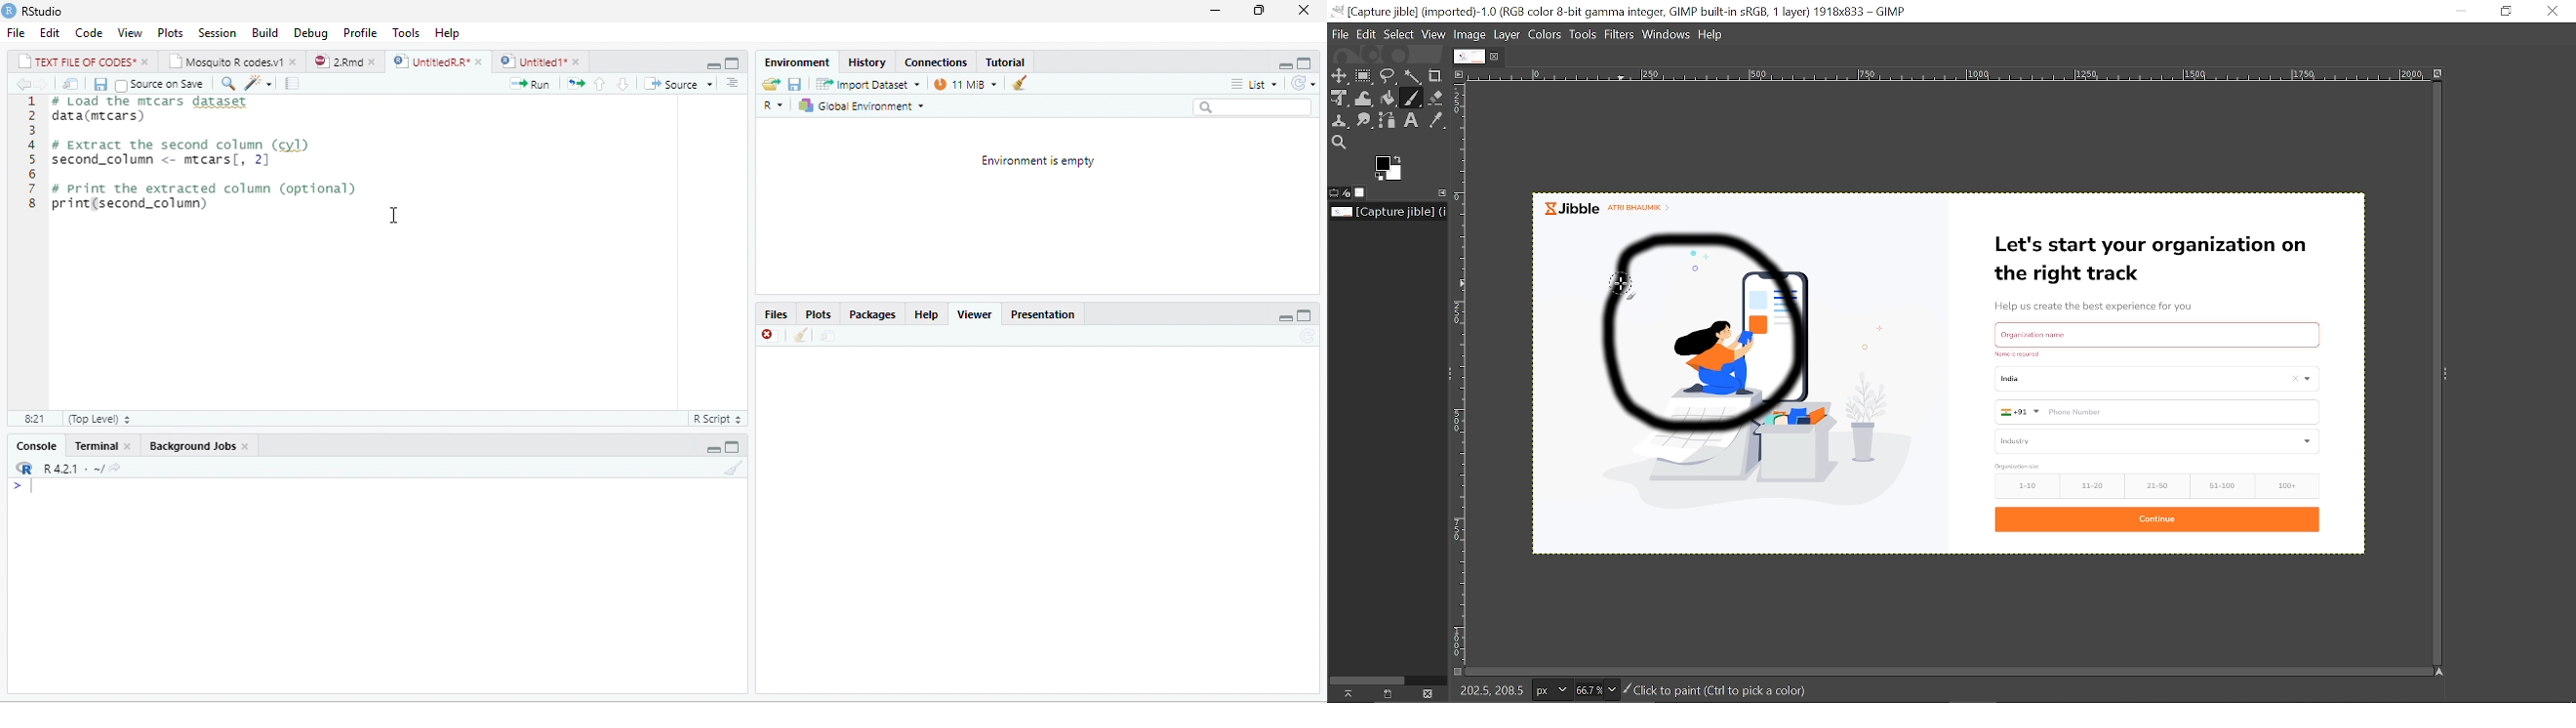 The width and height of the screenshot is (2576, 728). I want to click on ‘Connections, so click(935, 62).